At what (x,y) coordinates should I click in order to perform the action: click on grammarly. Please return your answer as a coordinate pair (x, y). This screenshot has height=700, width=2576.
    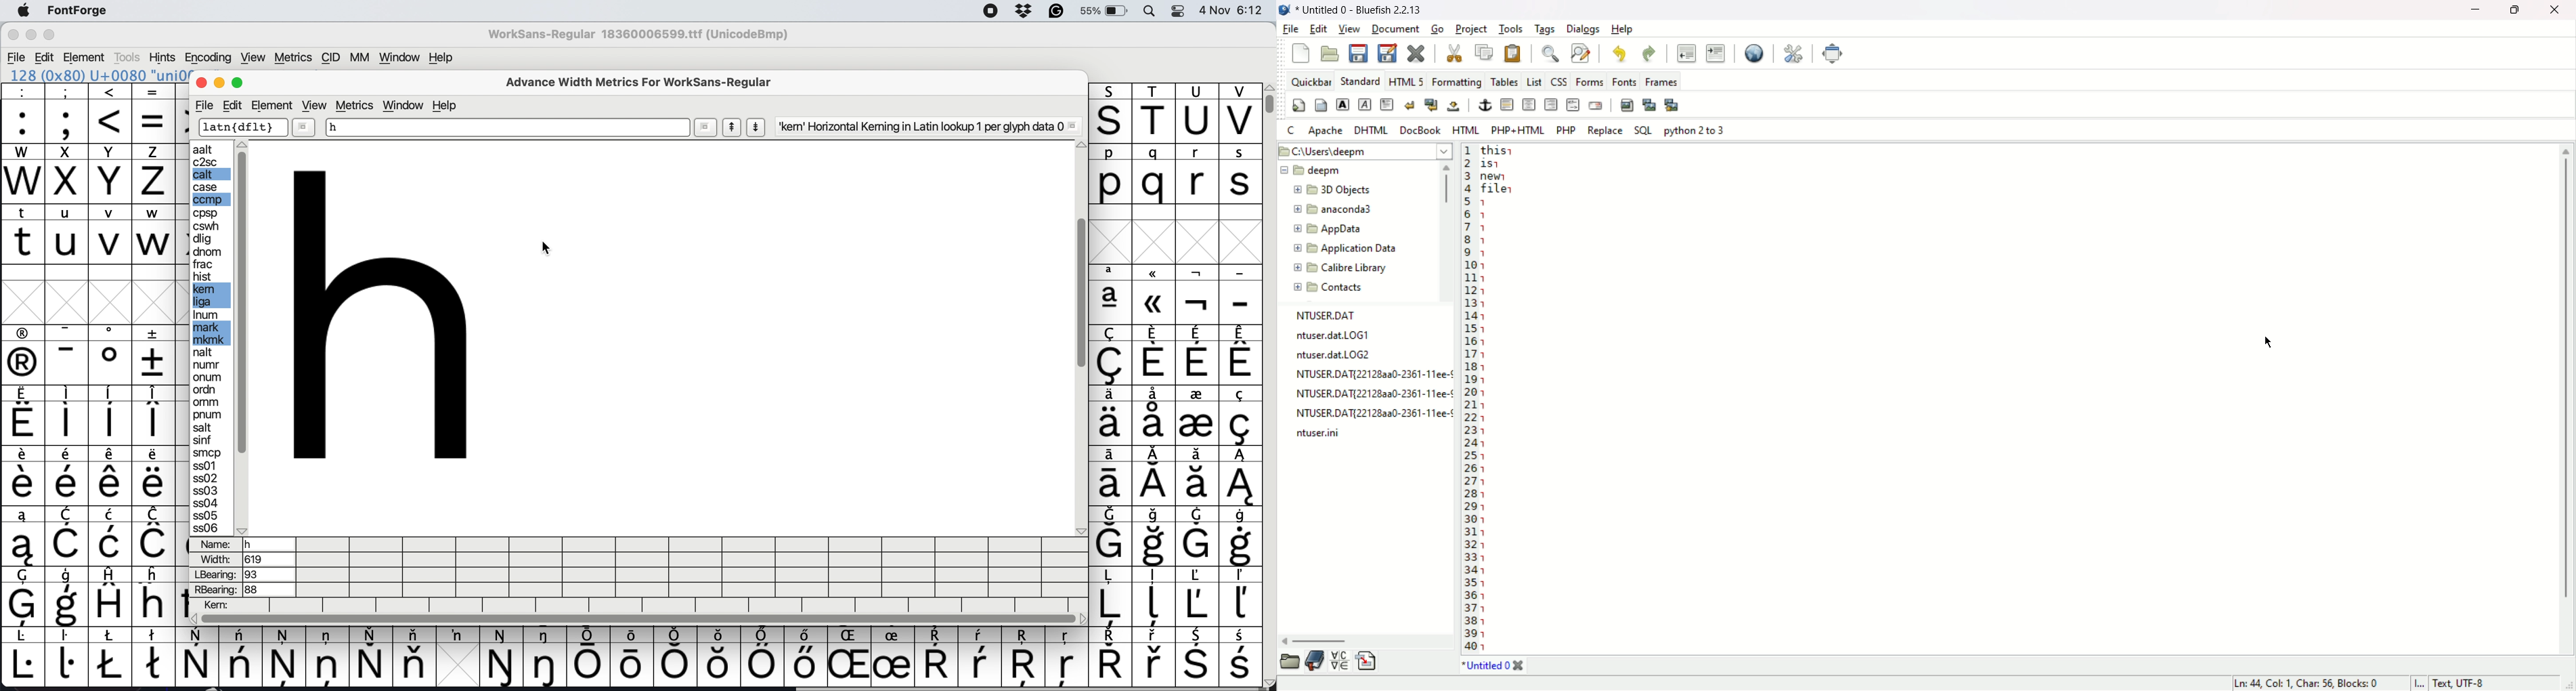
    Looking at the image, I should click on (1057, 12).